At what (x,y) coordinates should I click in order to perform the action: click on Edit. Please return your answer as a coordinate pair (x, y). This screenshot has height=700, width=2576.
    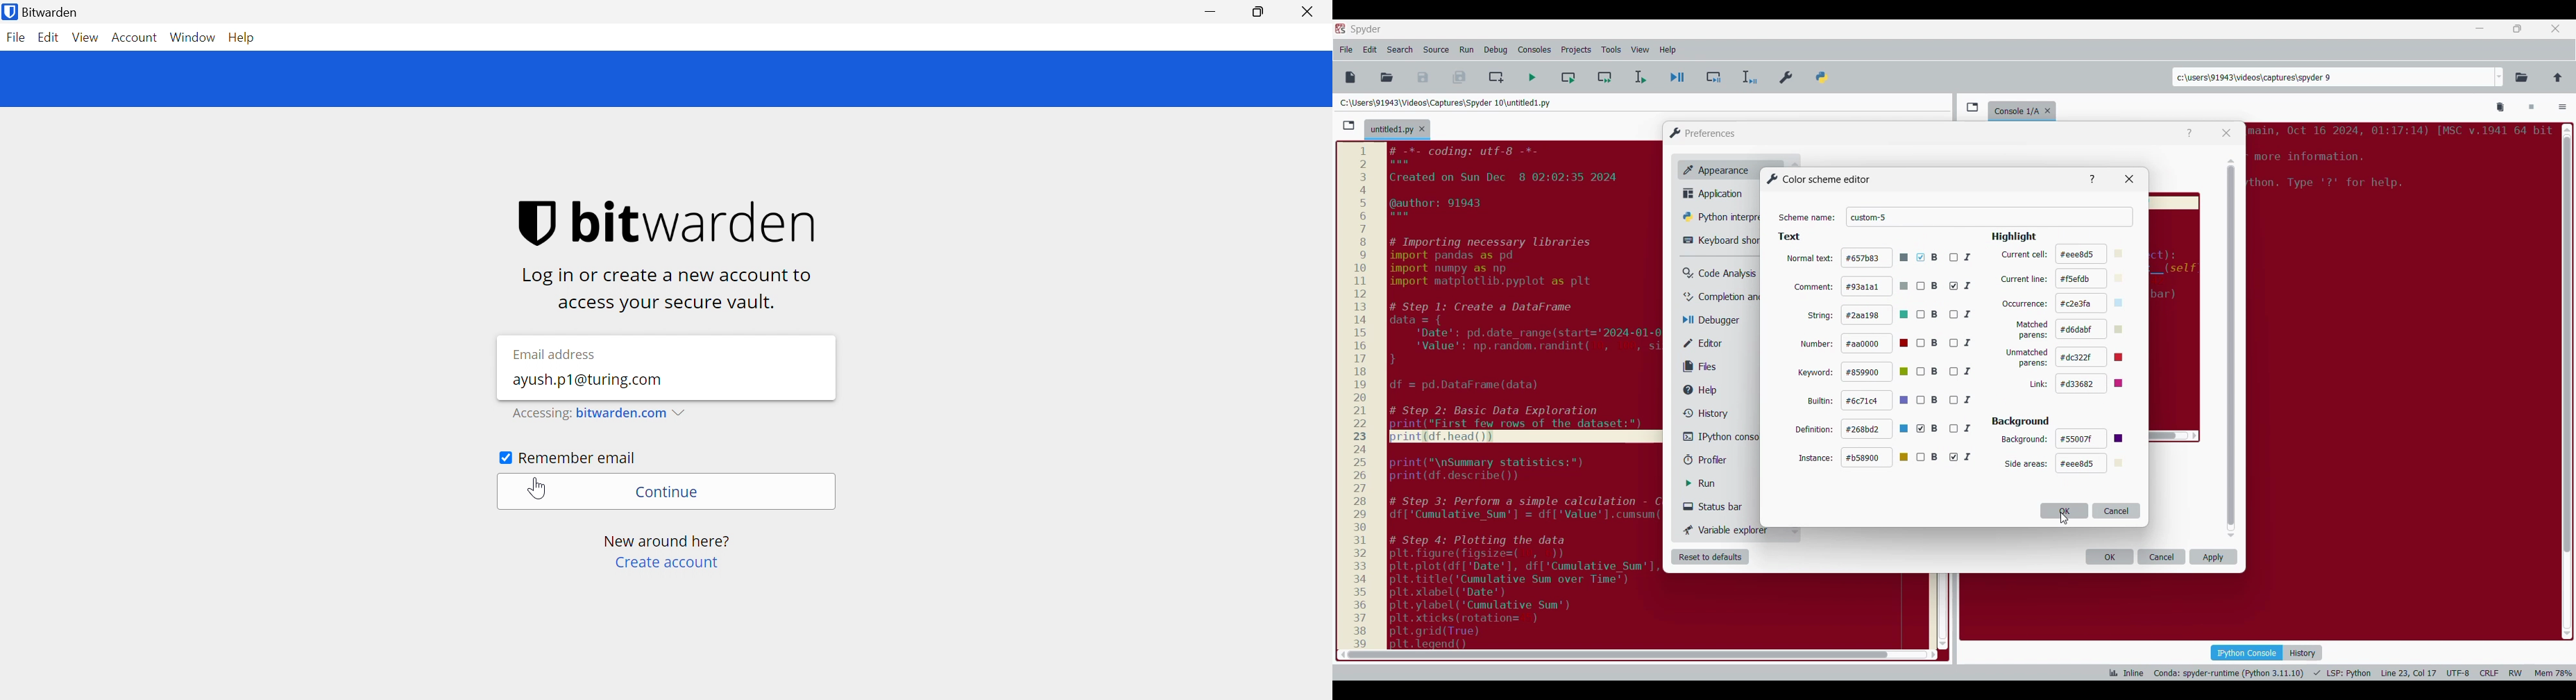
    Looking at the image, I should click on (51, 38).